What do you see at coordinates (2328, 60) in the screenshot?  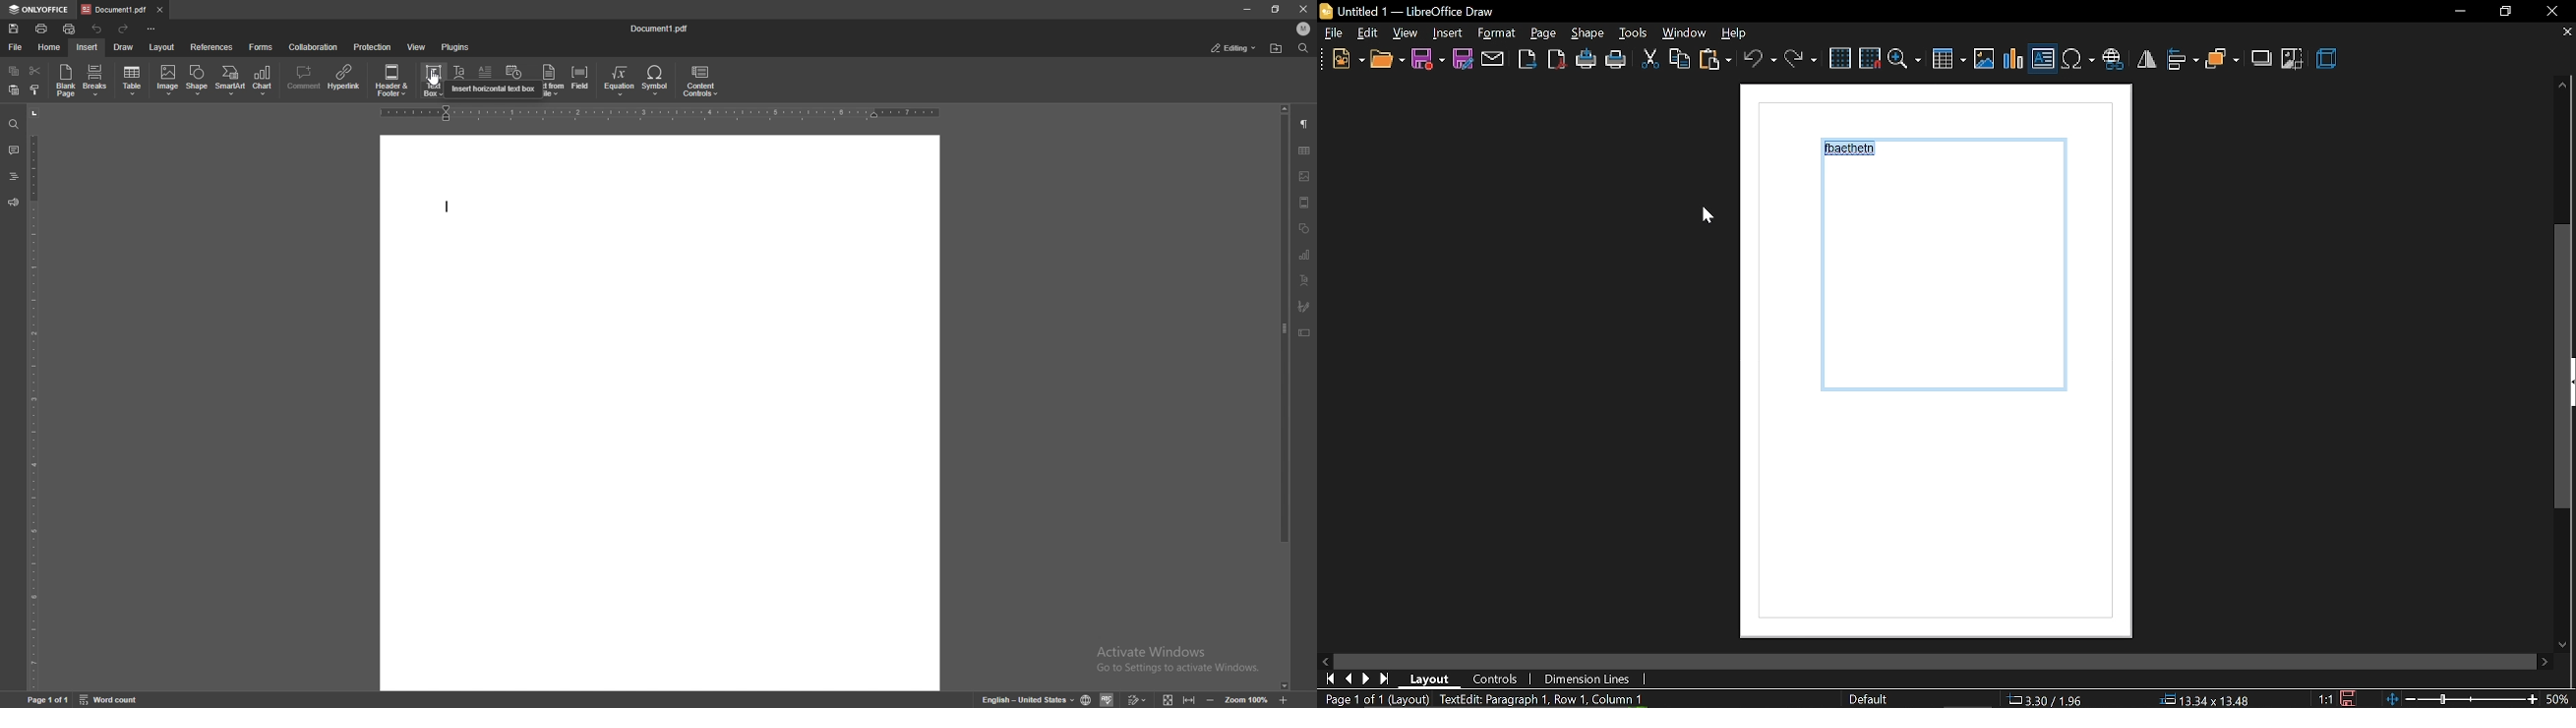 I see `3d effect` at bounding box center [2328, 60].